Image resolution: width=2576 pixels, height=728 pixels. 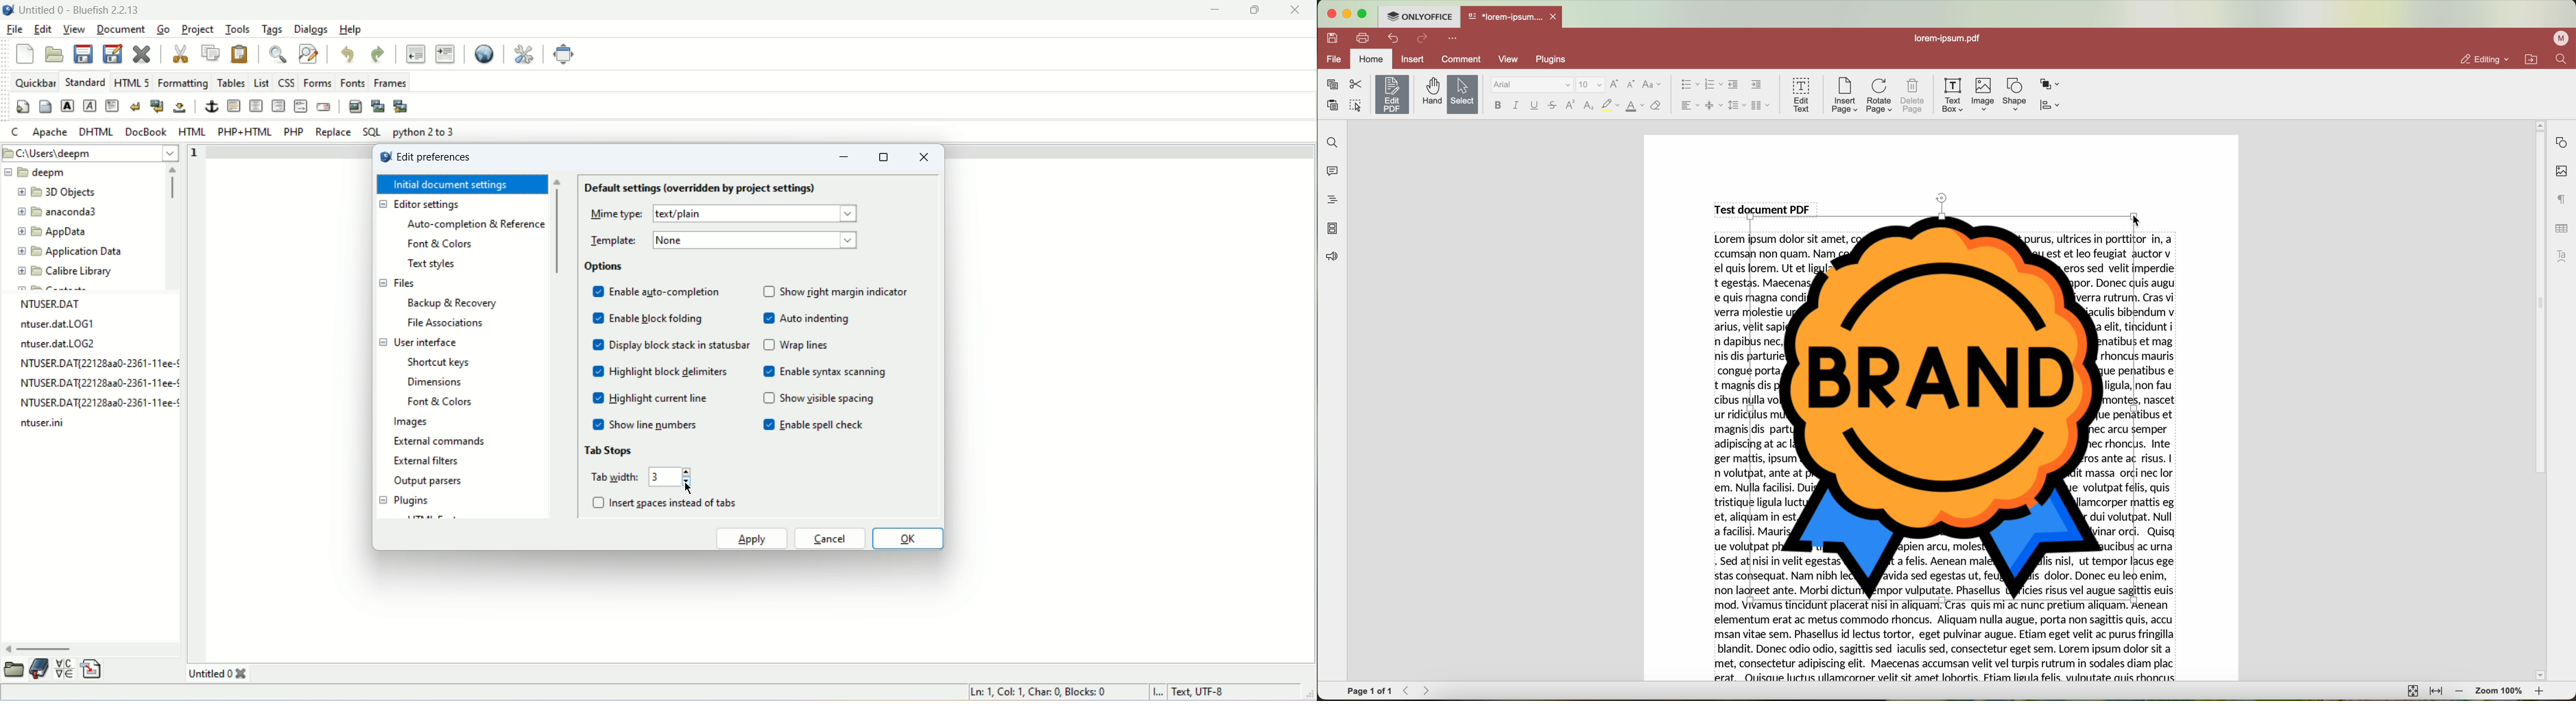 I want to click on scroll bar, so click(x=2535, y=401).